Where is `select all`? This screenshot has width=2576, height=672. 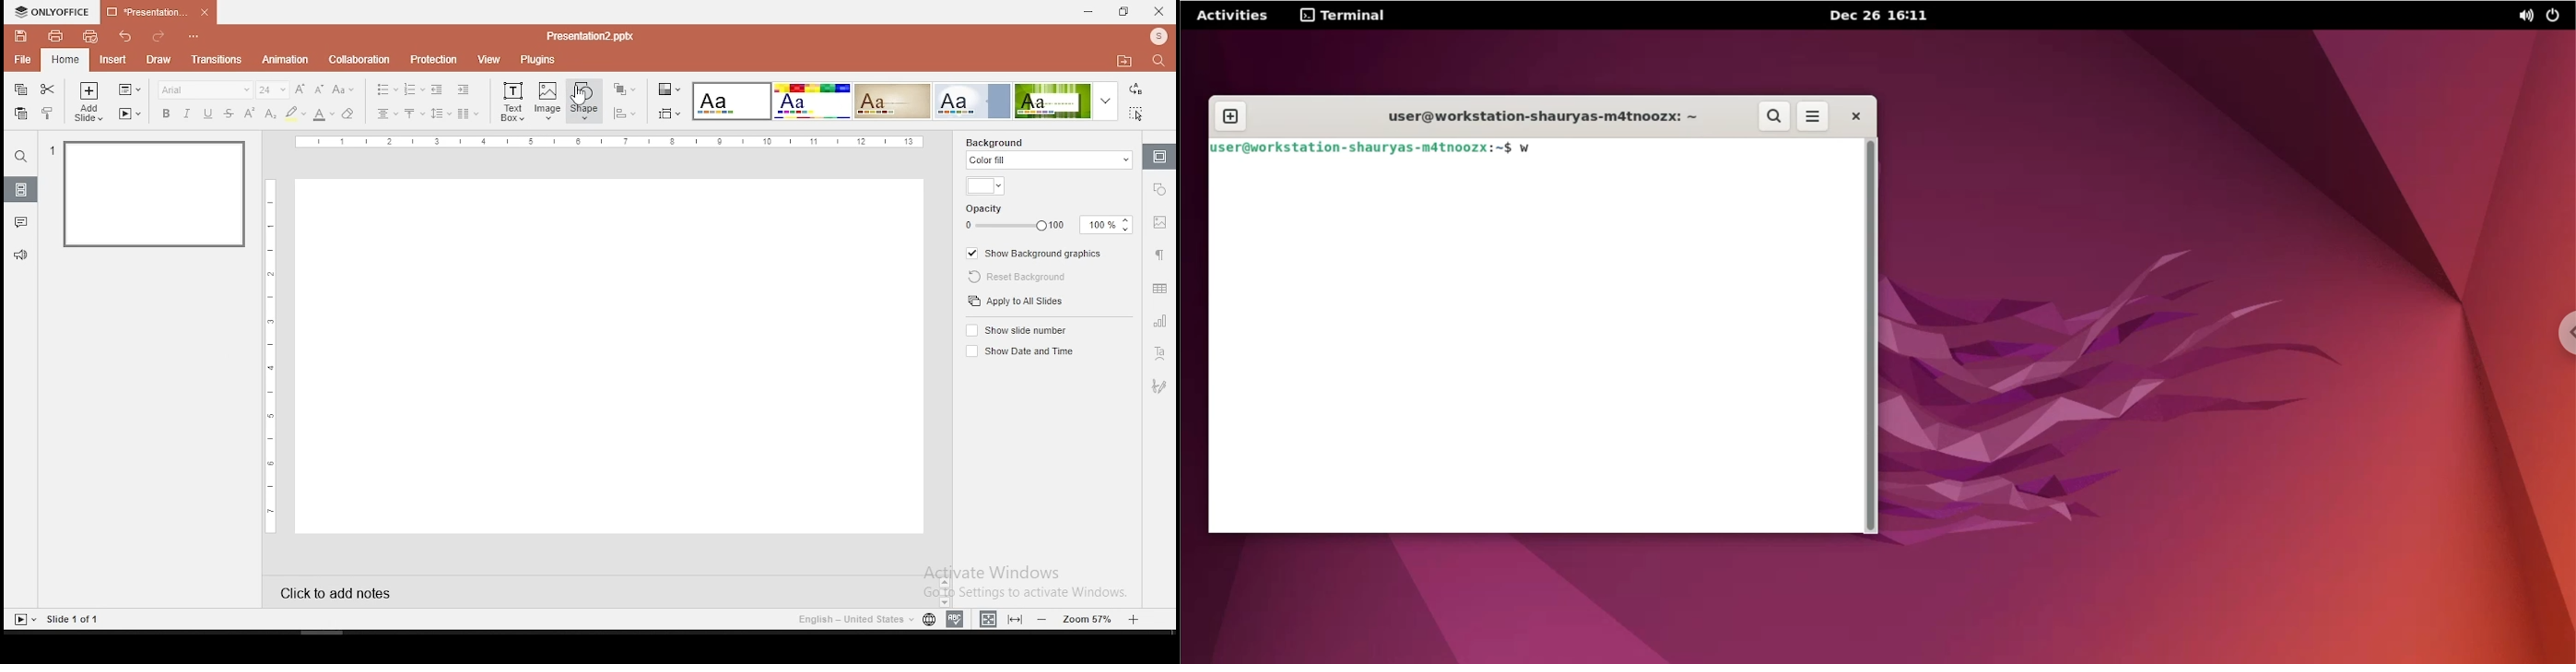
select all is located at coordinates (1139, 113).